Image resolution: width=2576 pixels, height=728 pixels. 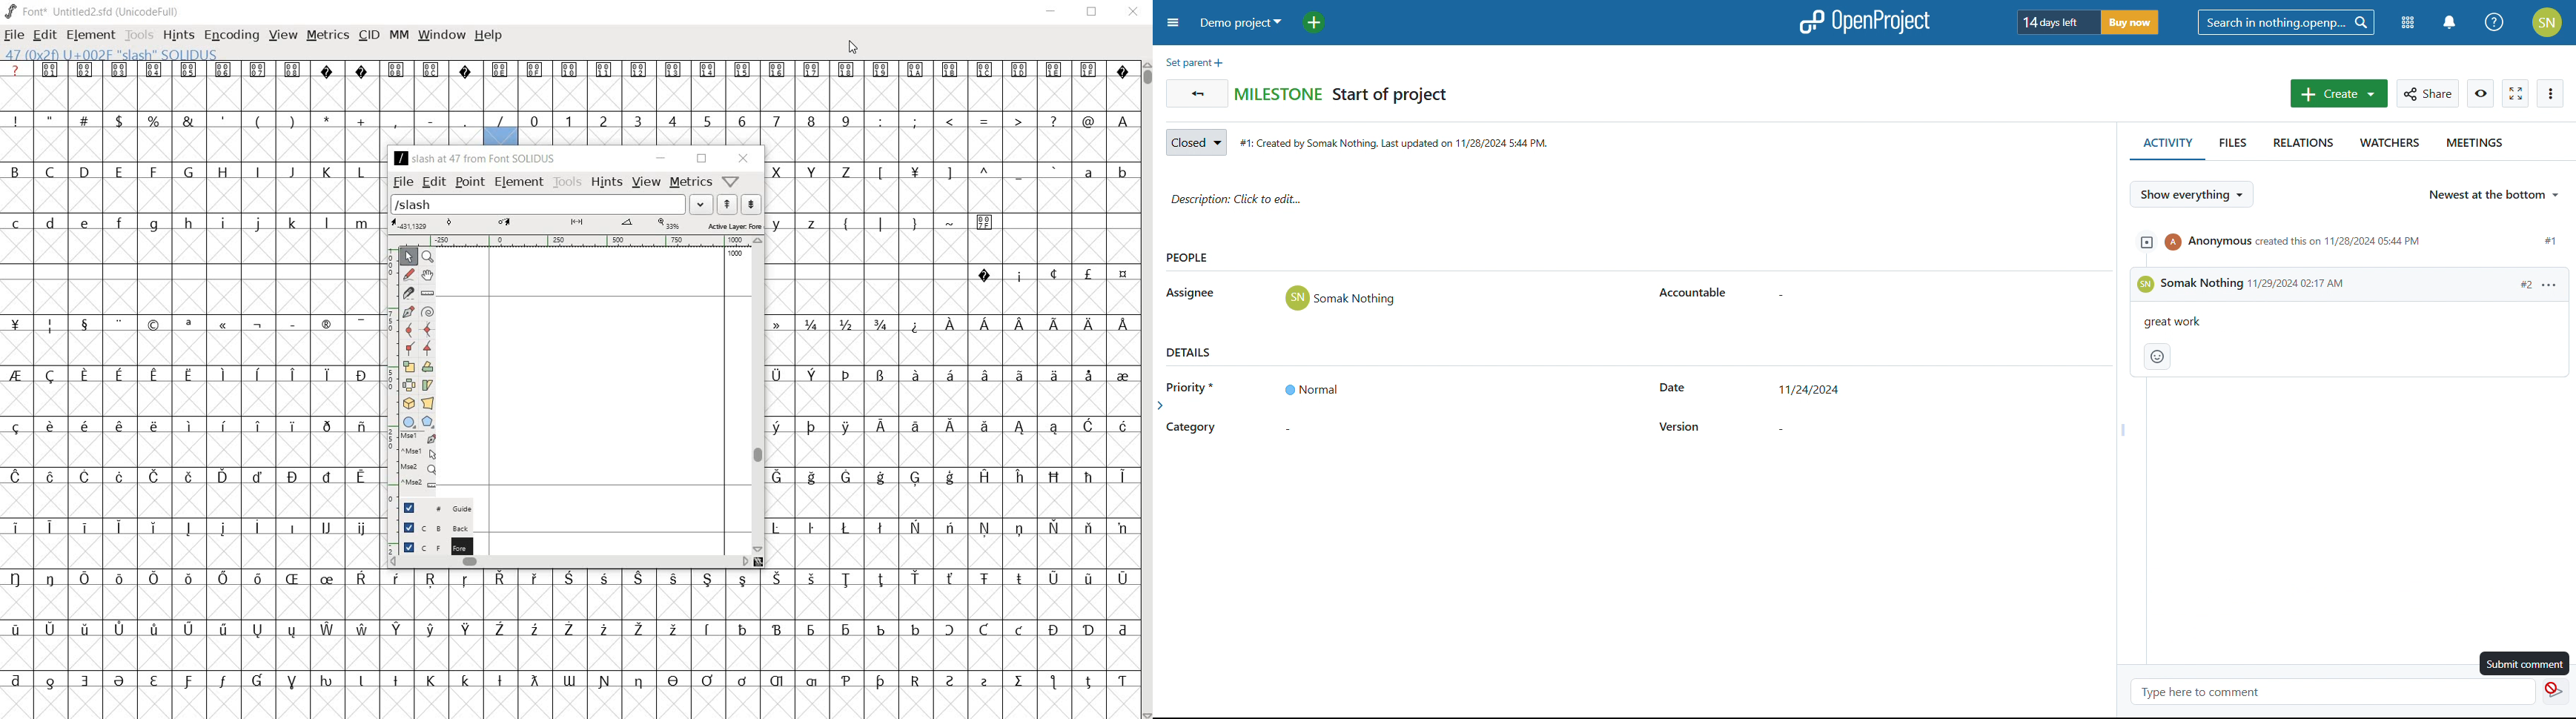 I want to click on empty cells, so click(x=953, y=299).